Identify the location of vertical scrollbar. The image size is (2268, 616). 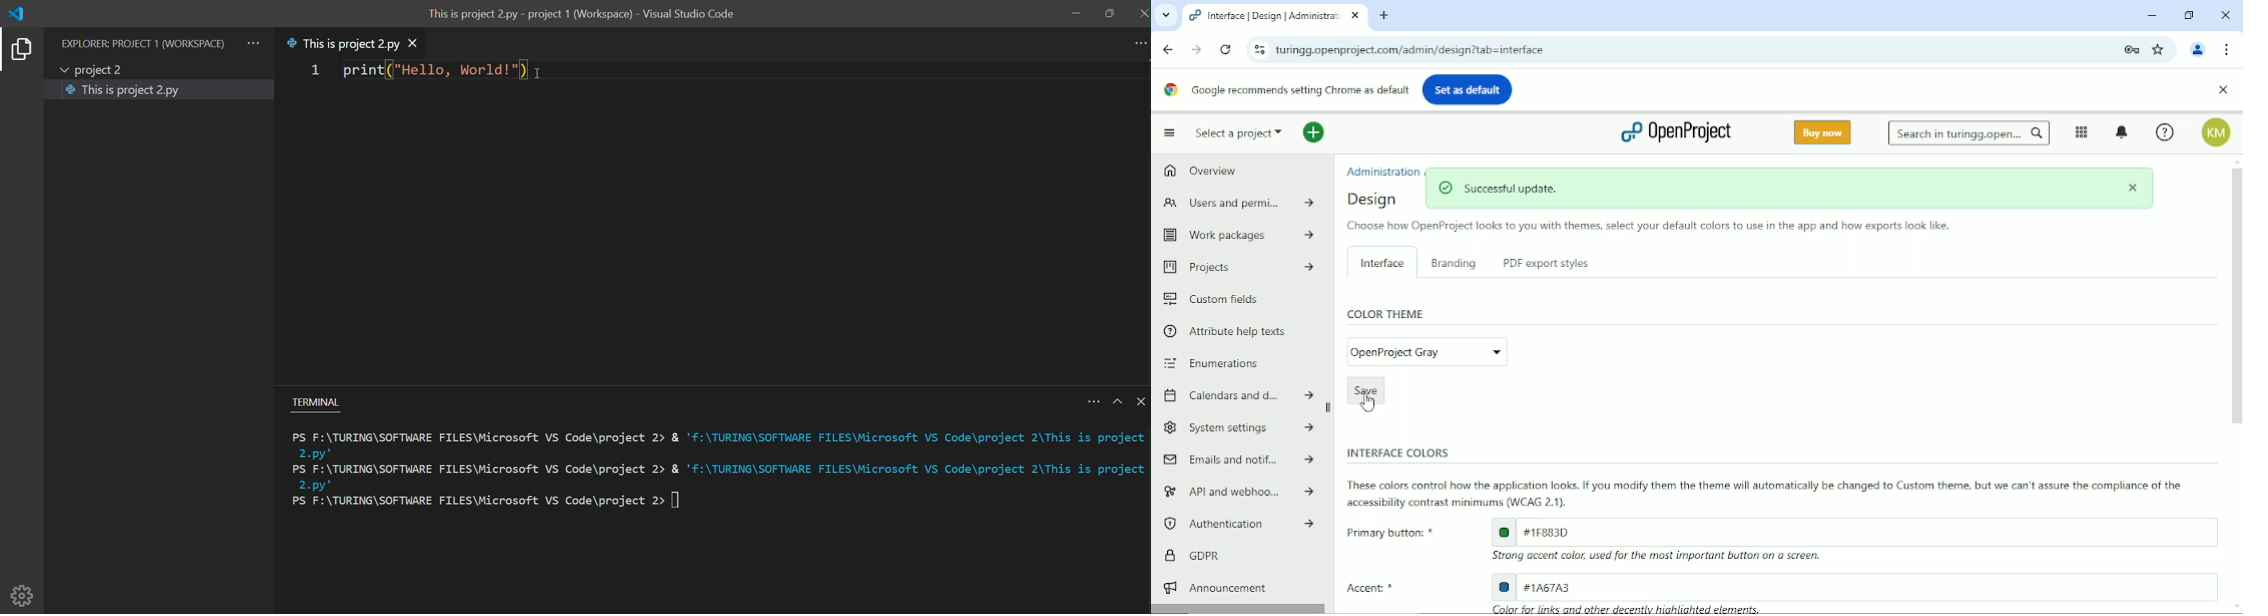
(2236, 296).